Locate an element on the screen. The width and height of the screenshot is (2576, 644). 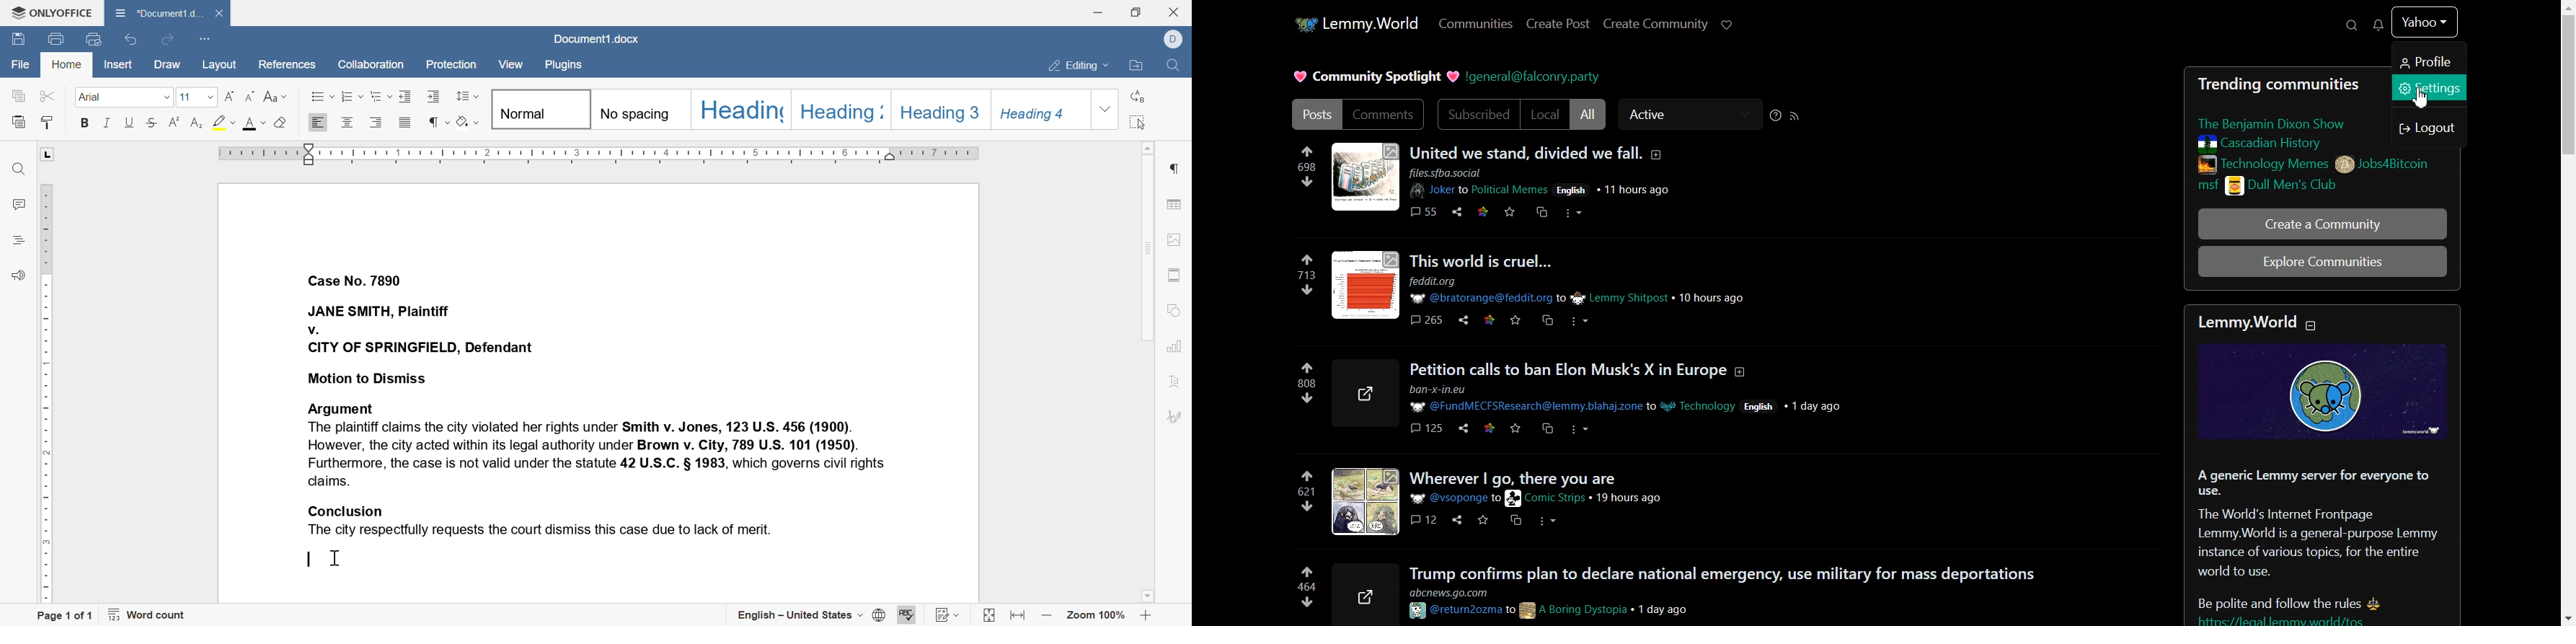
Align center is located at coordinates (347, 124).